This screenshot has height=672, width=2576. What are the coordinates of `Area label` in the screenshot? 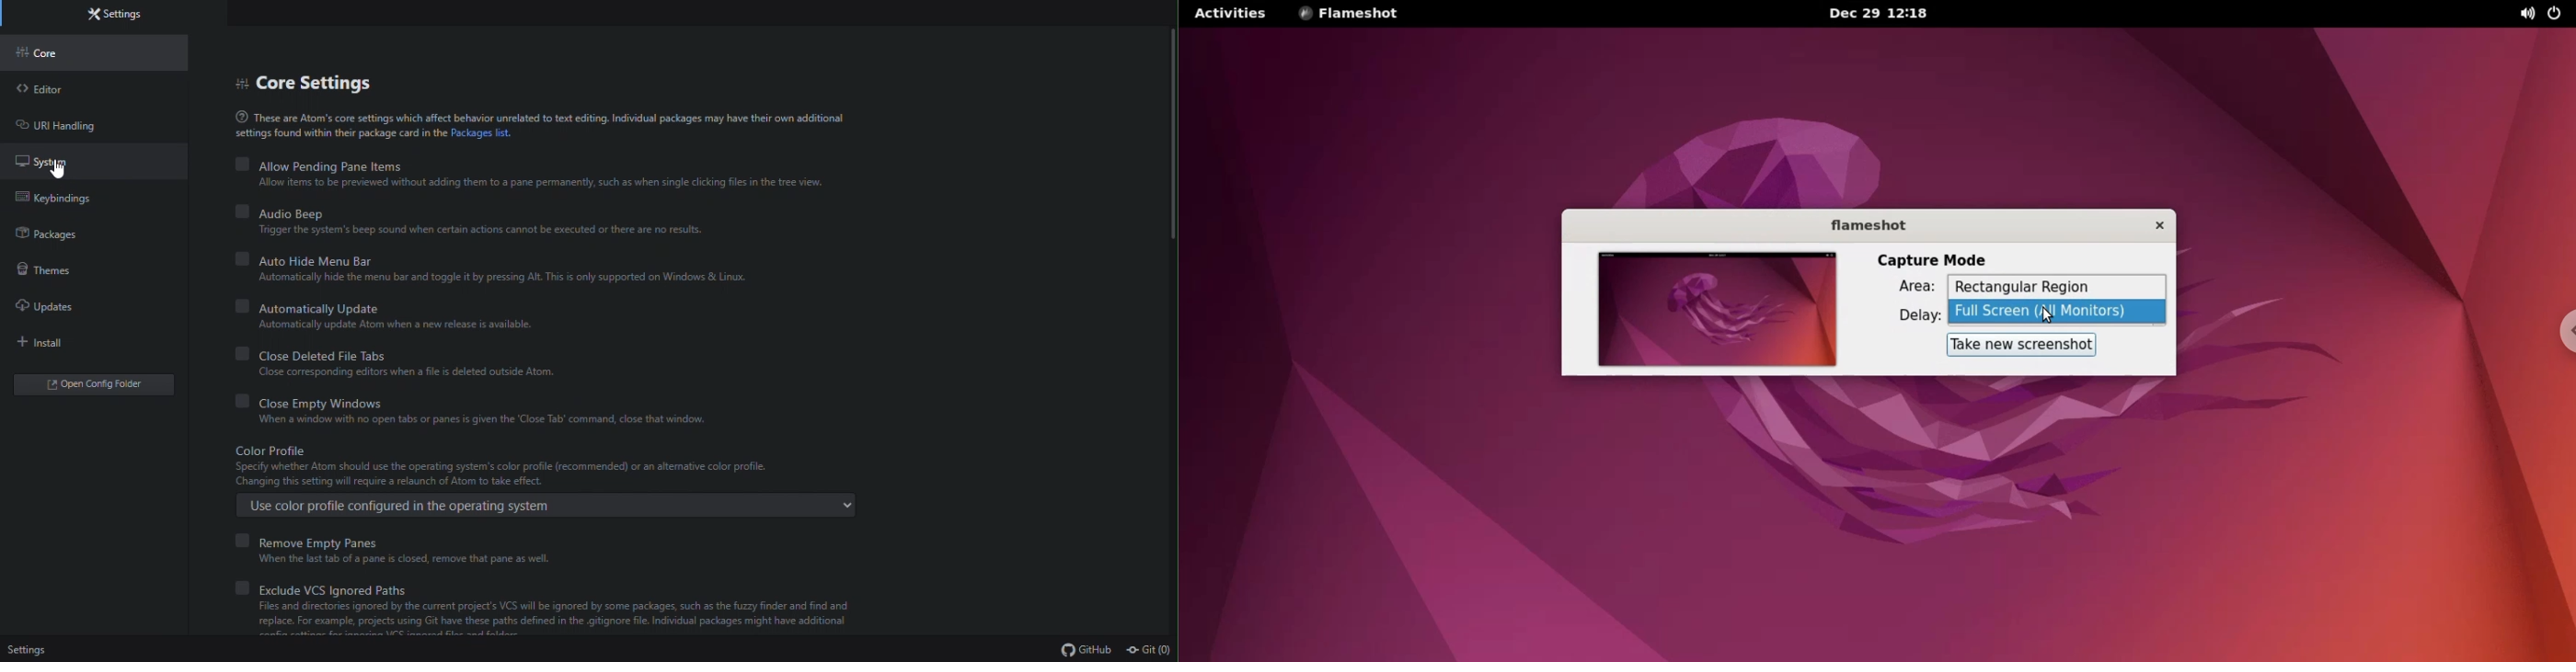 It's located at (1909, 286).